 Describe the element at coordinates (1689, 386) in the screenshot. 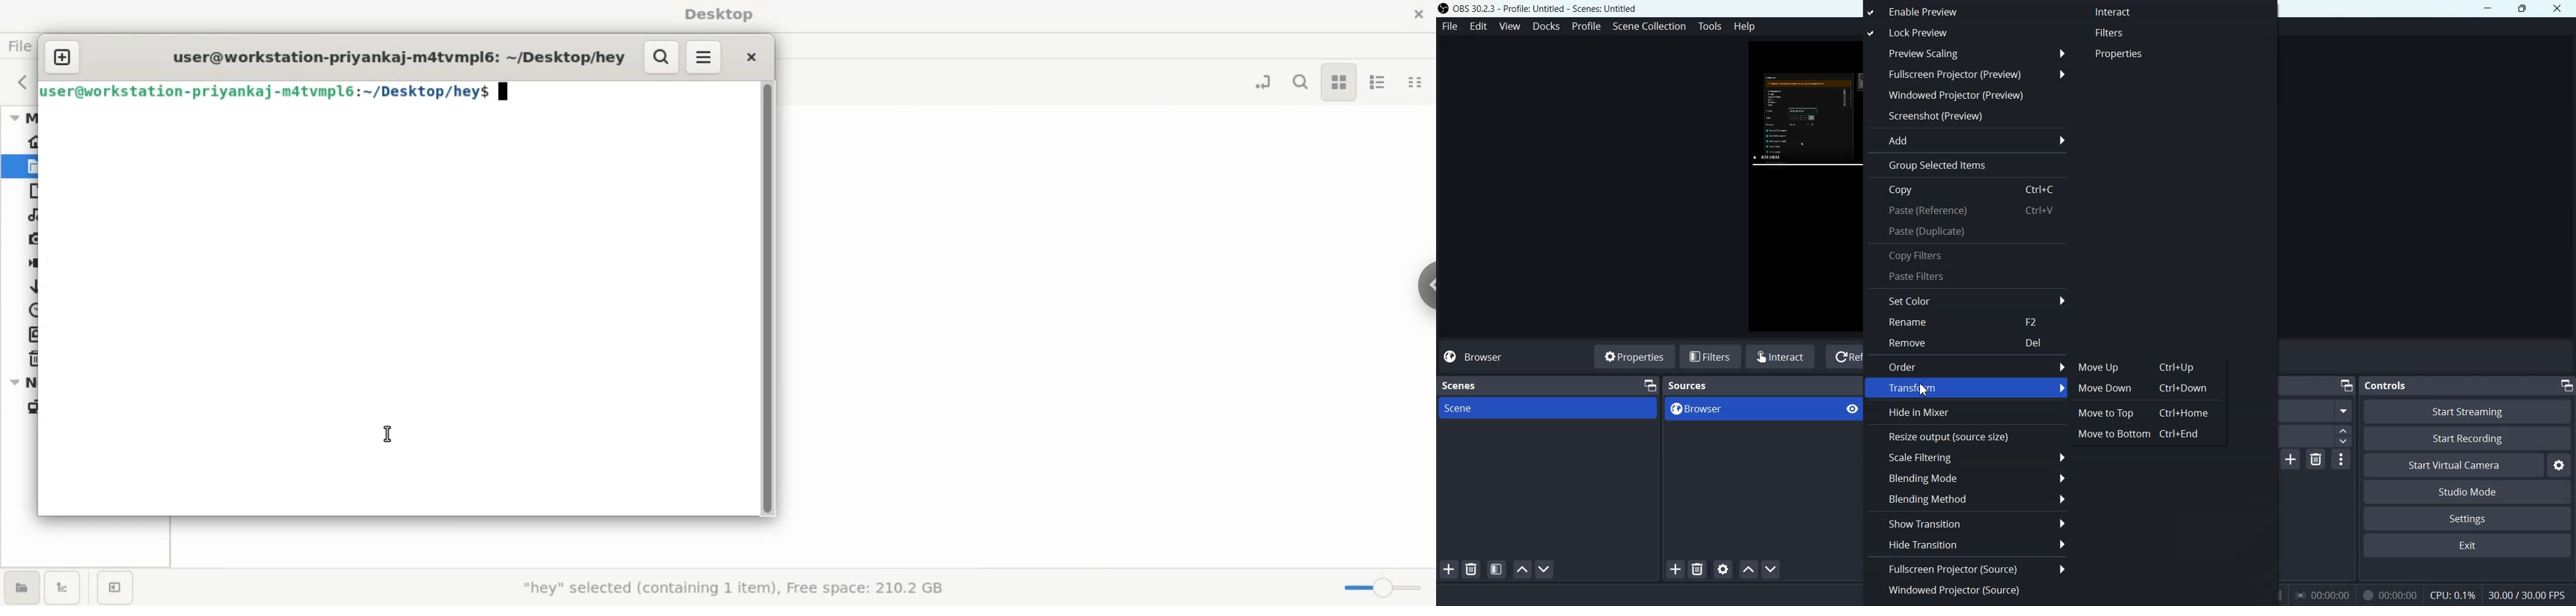

I see `Sources` at that location.